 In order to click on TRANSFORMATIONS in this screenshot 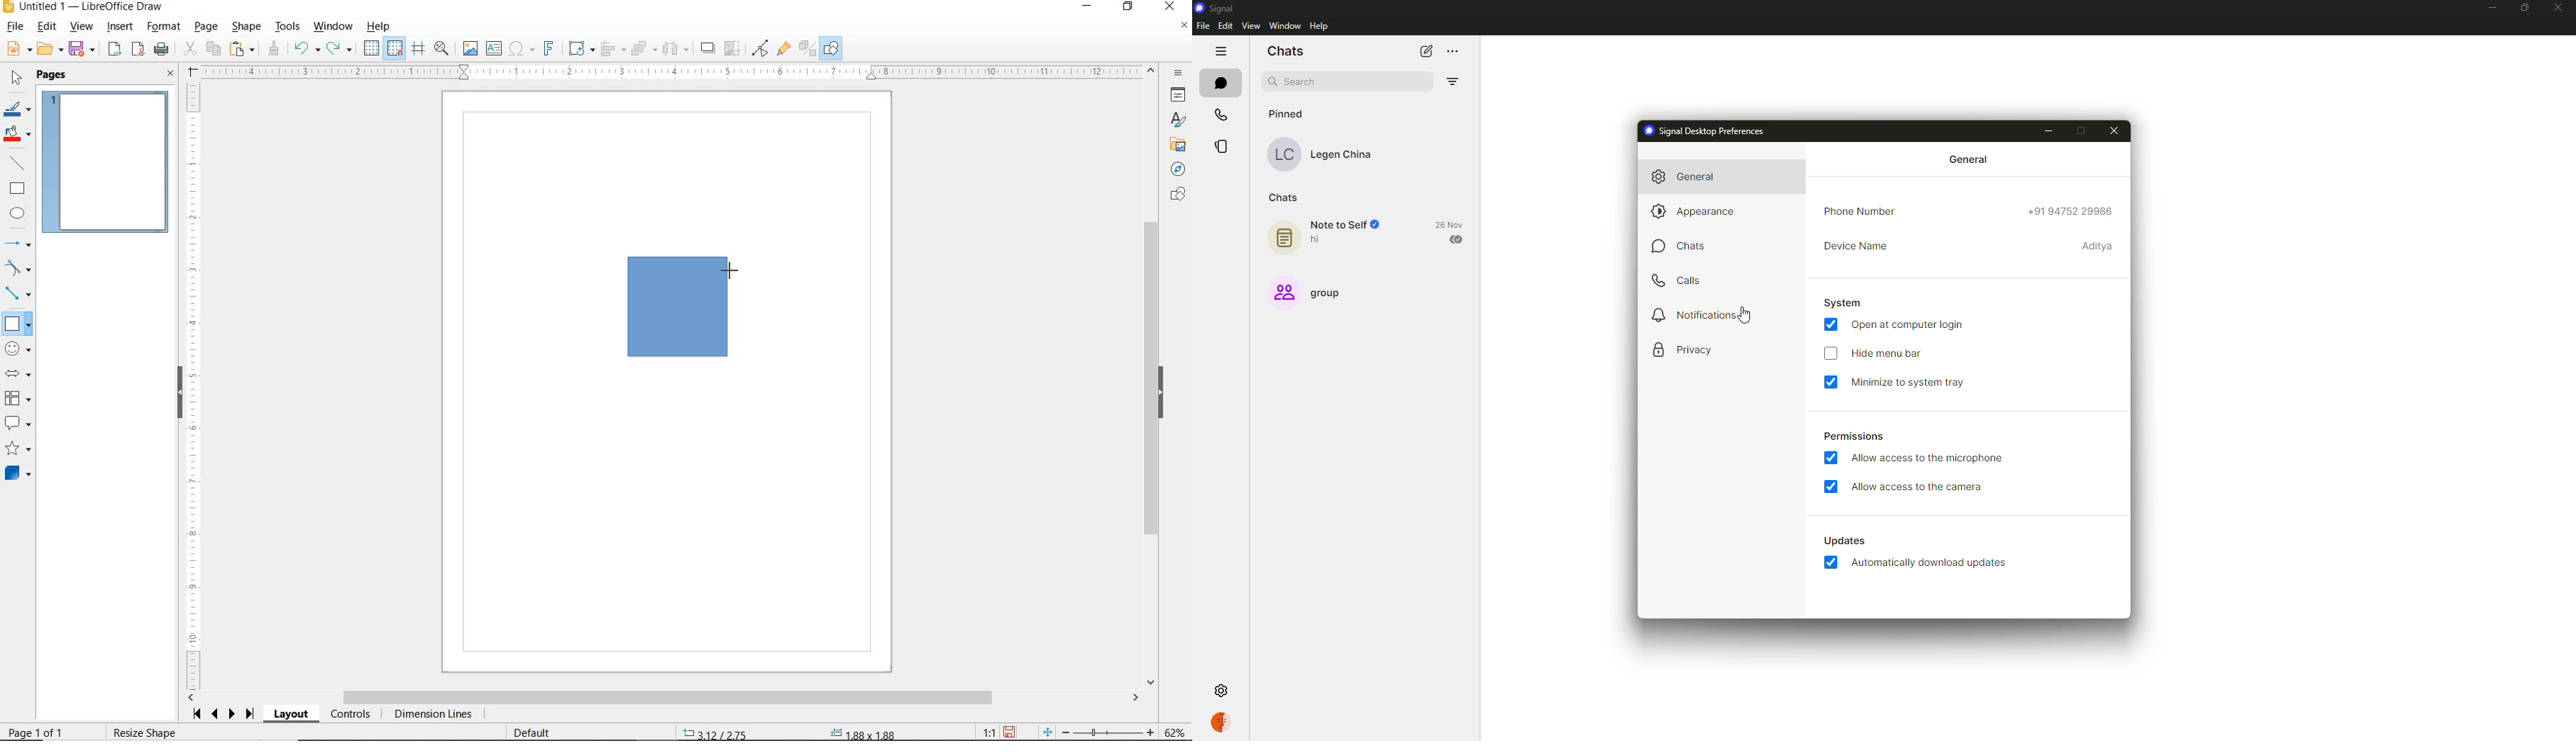, I will do `click(580, 48)`.